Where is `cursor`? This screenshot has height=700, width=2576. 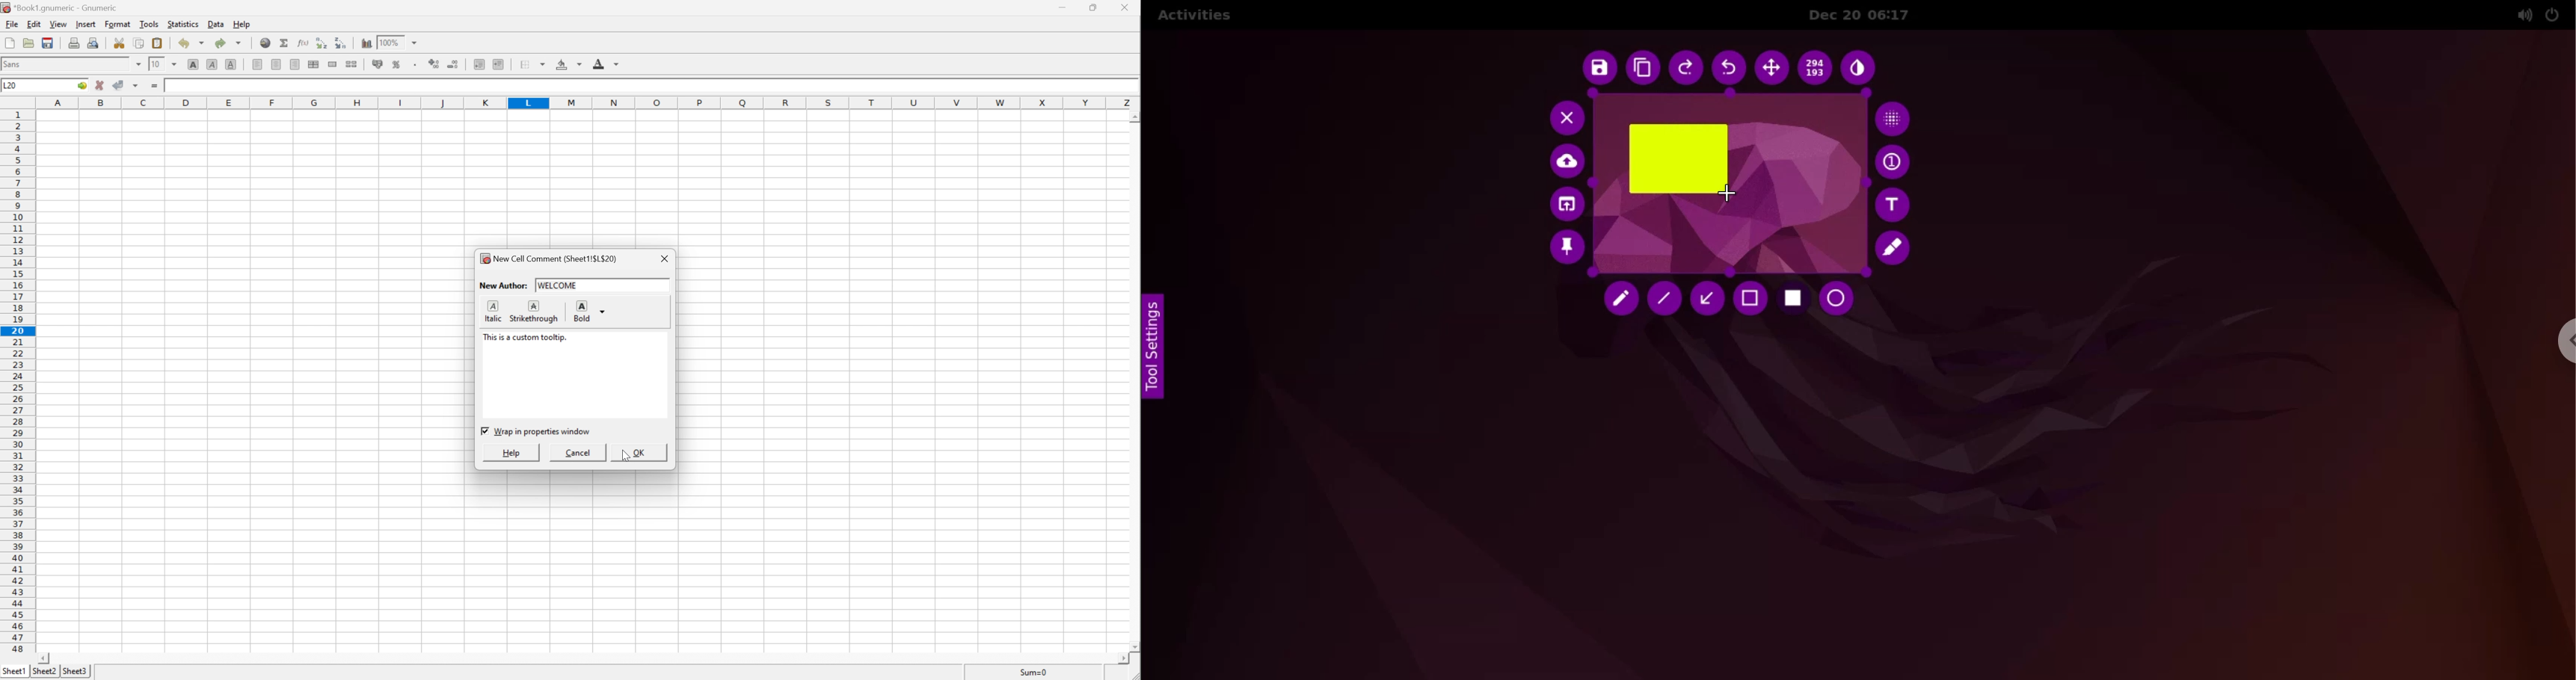
cursor is located at coordinates (1735, 196).